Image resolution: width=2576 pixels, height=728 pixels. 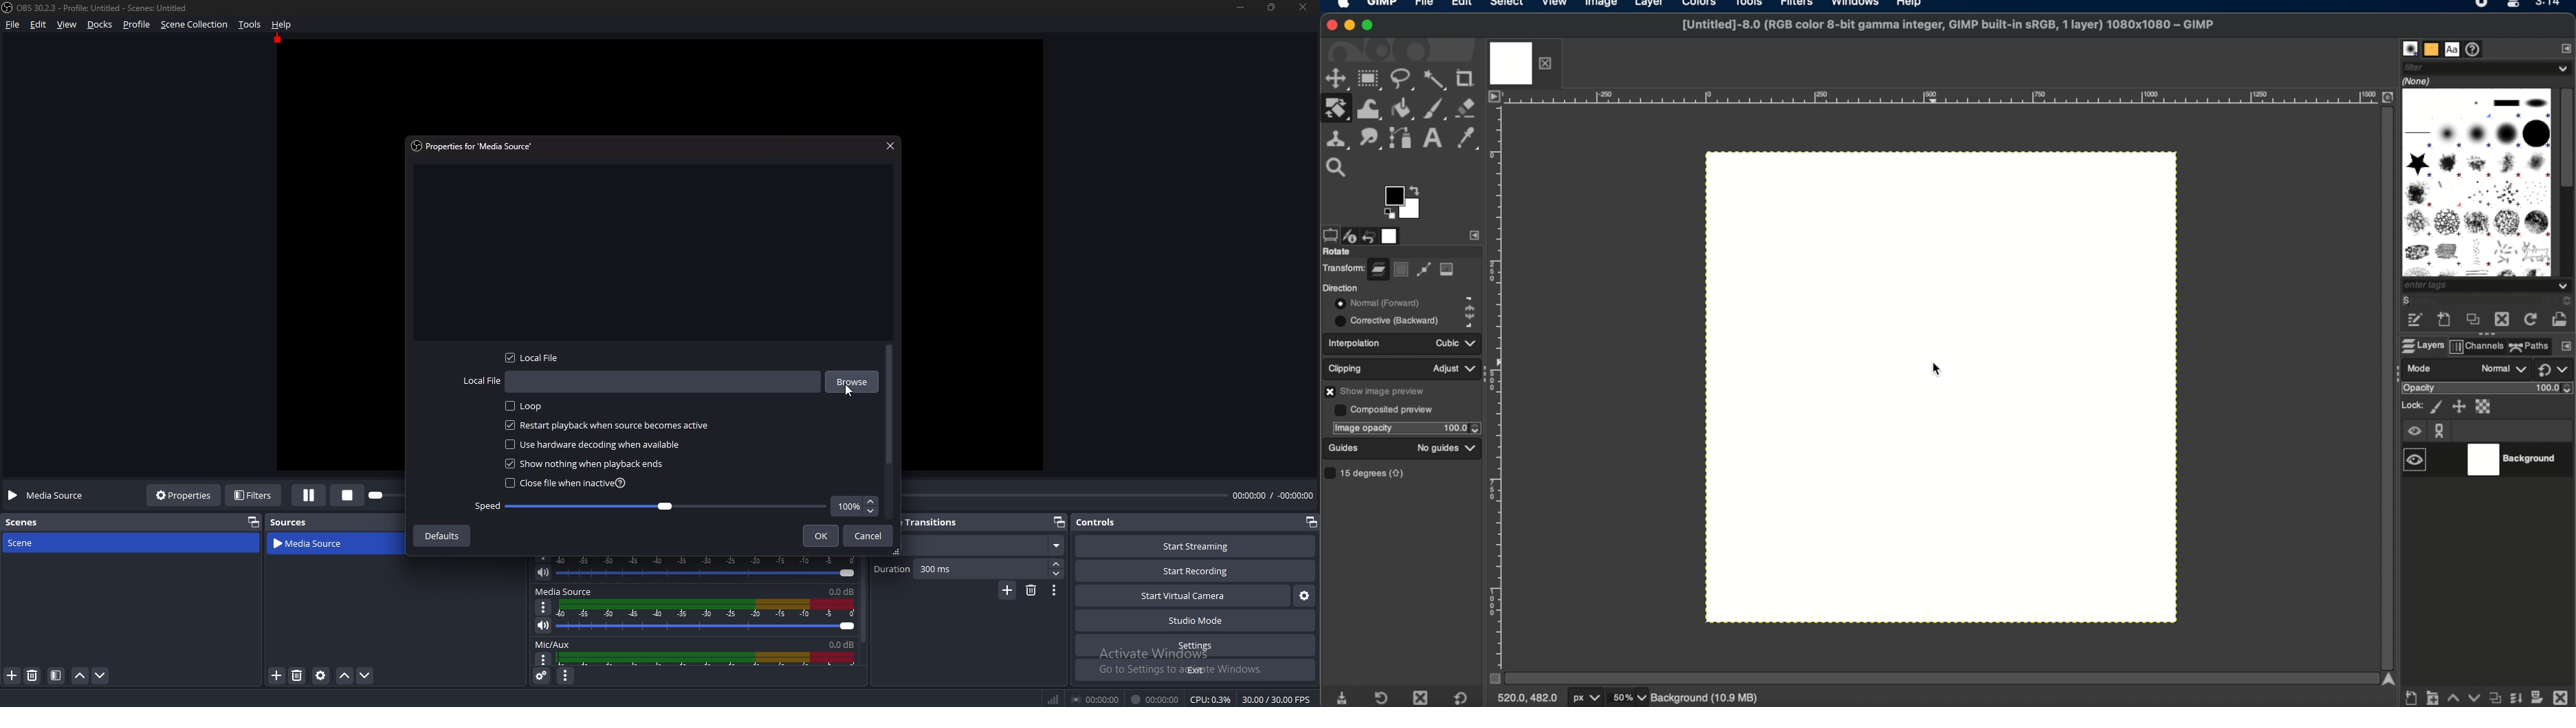 What do you see at coordinates (1423, 271) in the screenshot?
I see `path` at bounding box center [1423, 271].